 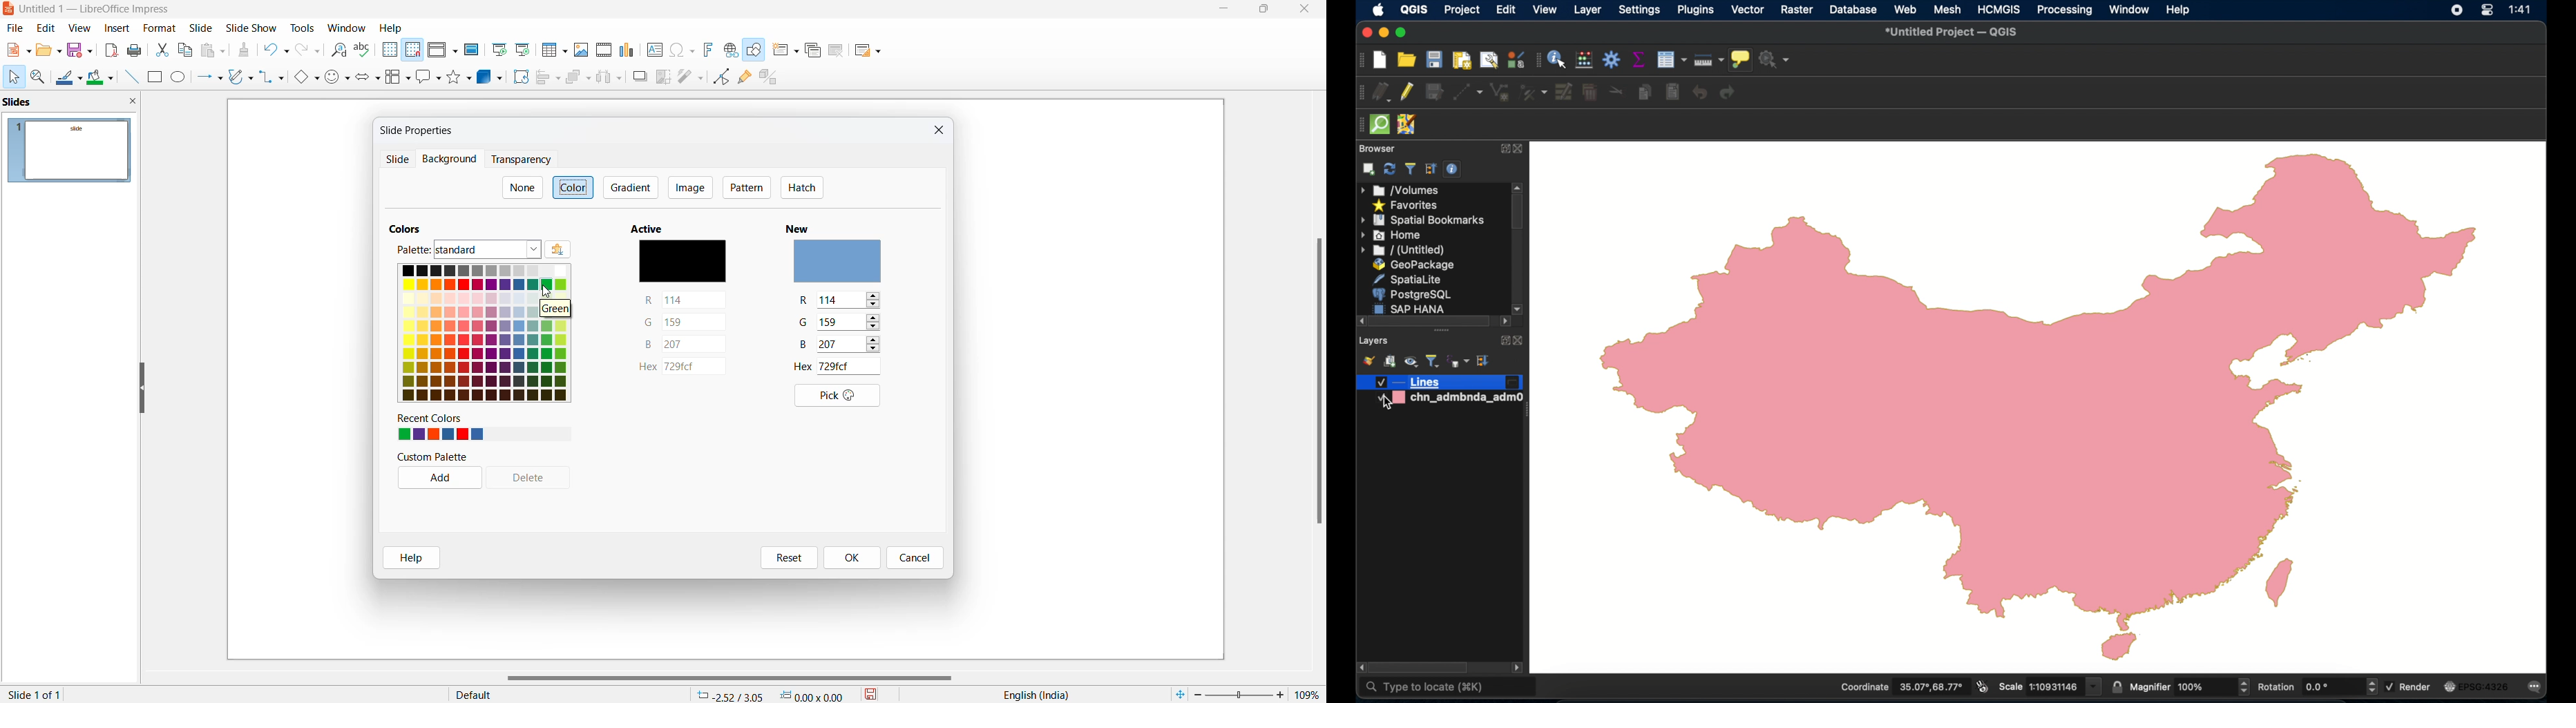 I want to click on slide, so click(x=396, y=161).